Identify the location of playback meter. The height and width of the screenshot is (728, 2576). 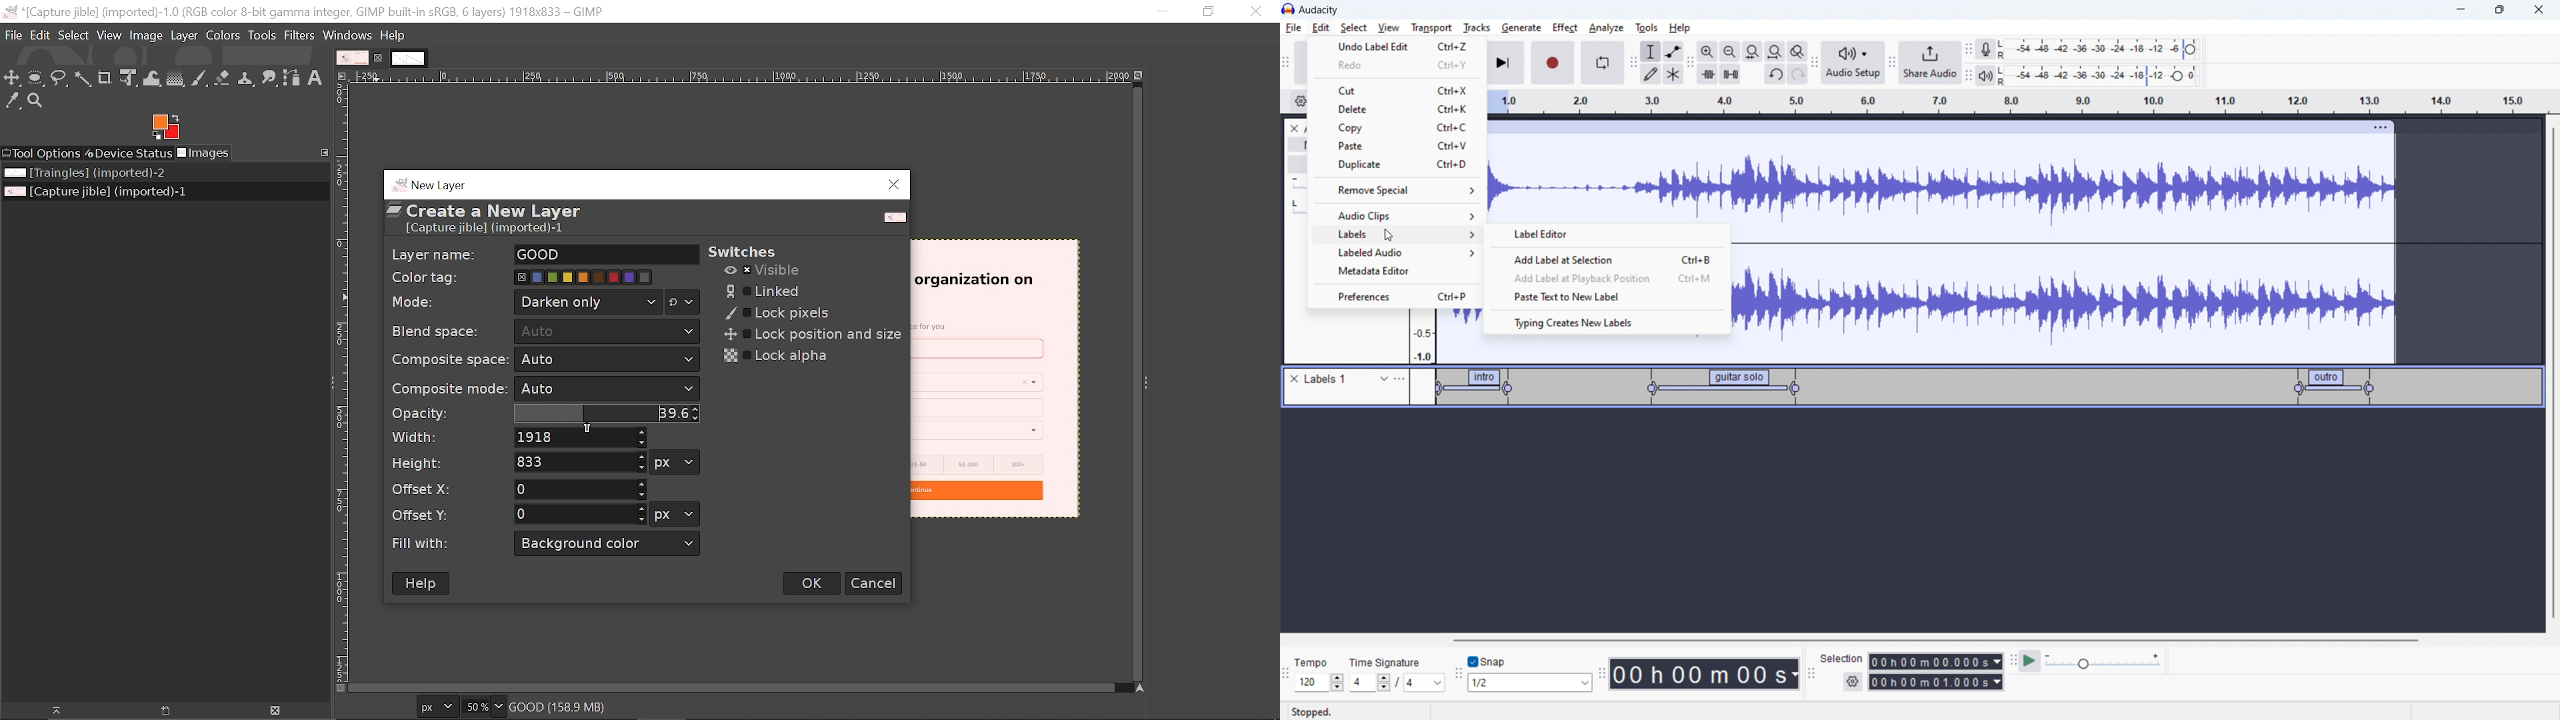
(1985, 77).